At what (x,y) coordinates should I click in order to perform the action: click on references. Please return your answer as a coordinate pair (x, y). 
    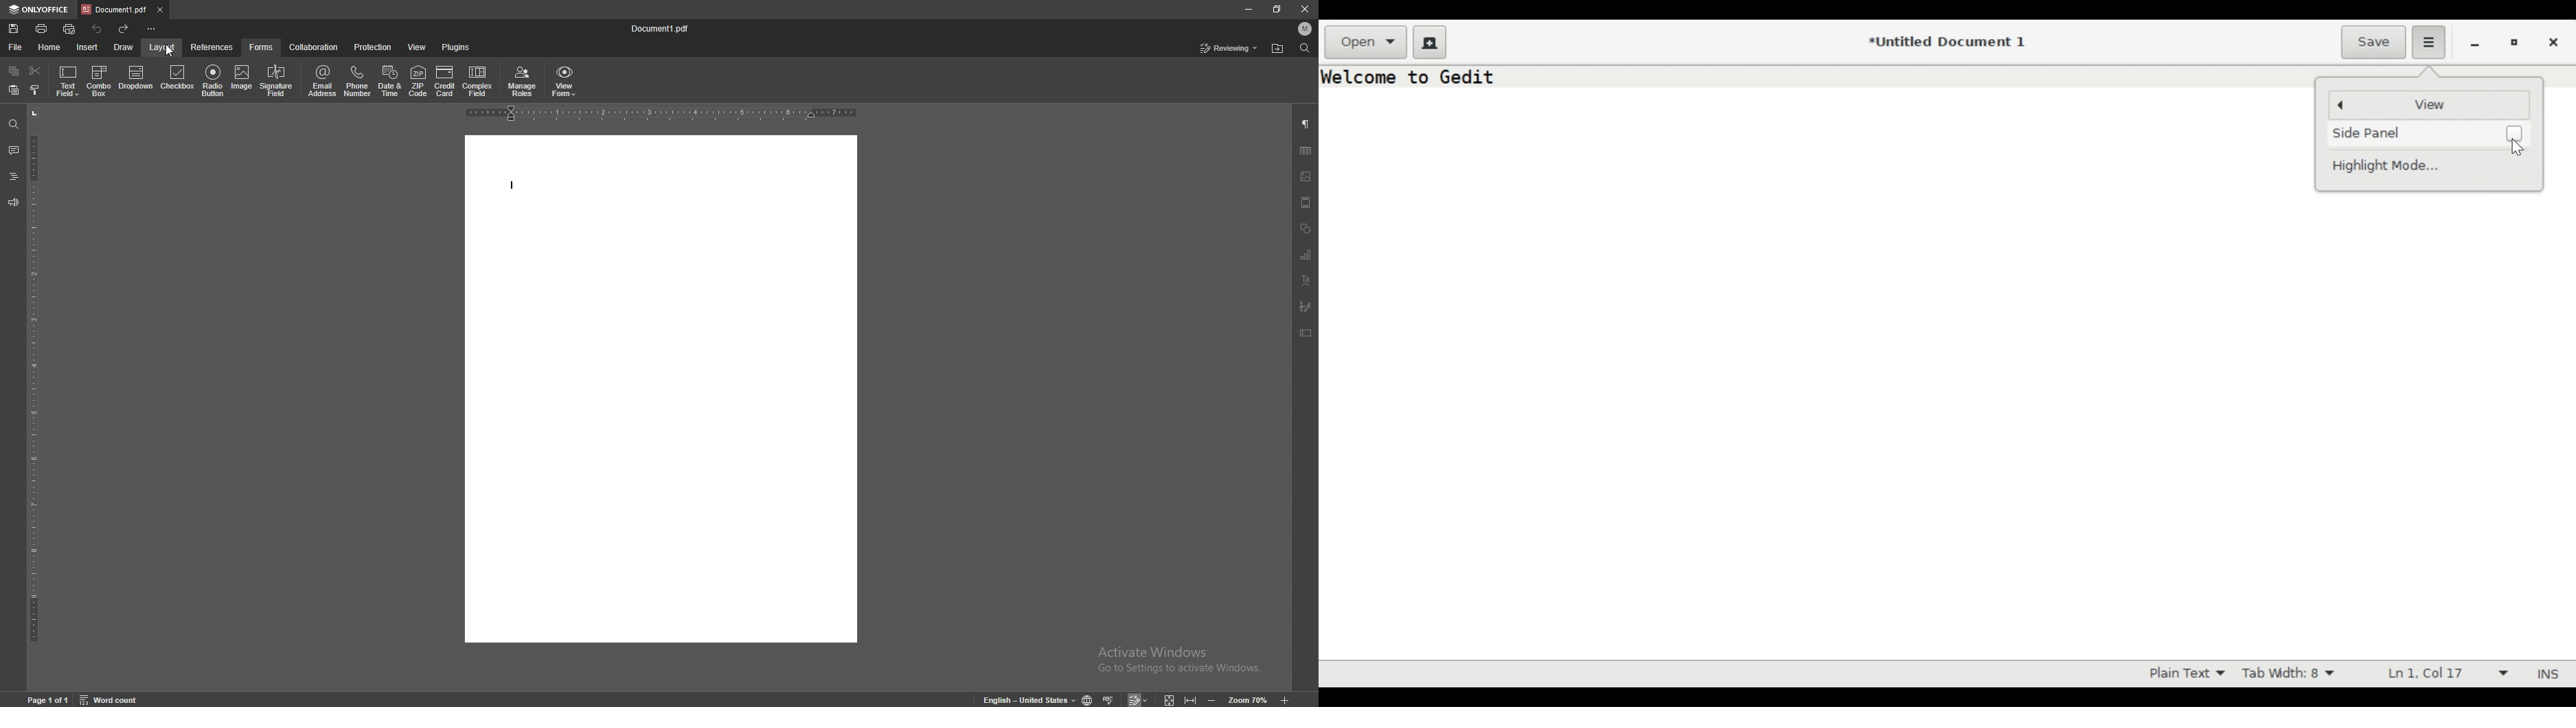
    Looking at the image, I should click on (212, 46).